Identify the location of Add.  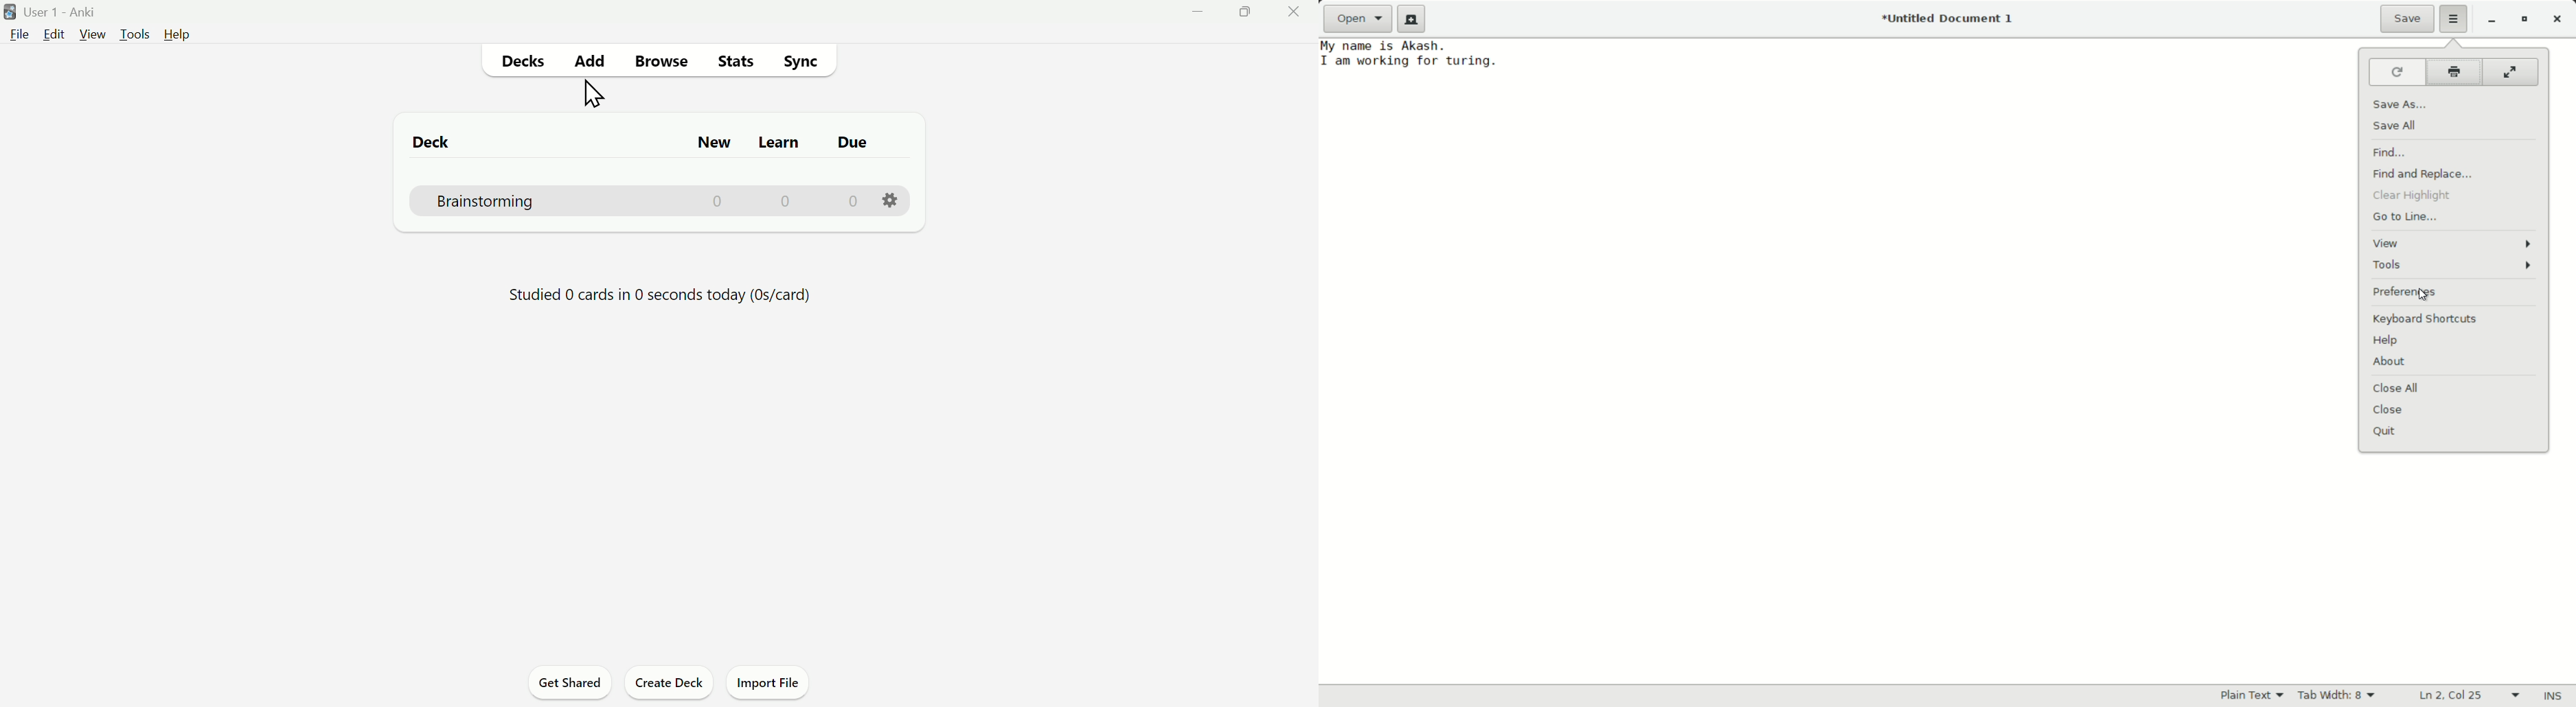
(593, 60).